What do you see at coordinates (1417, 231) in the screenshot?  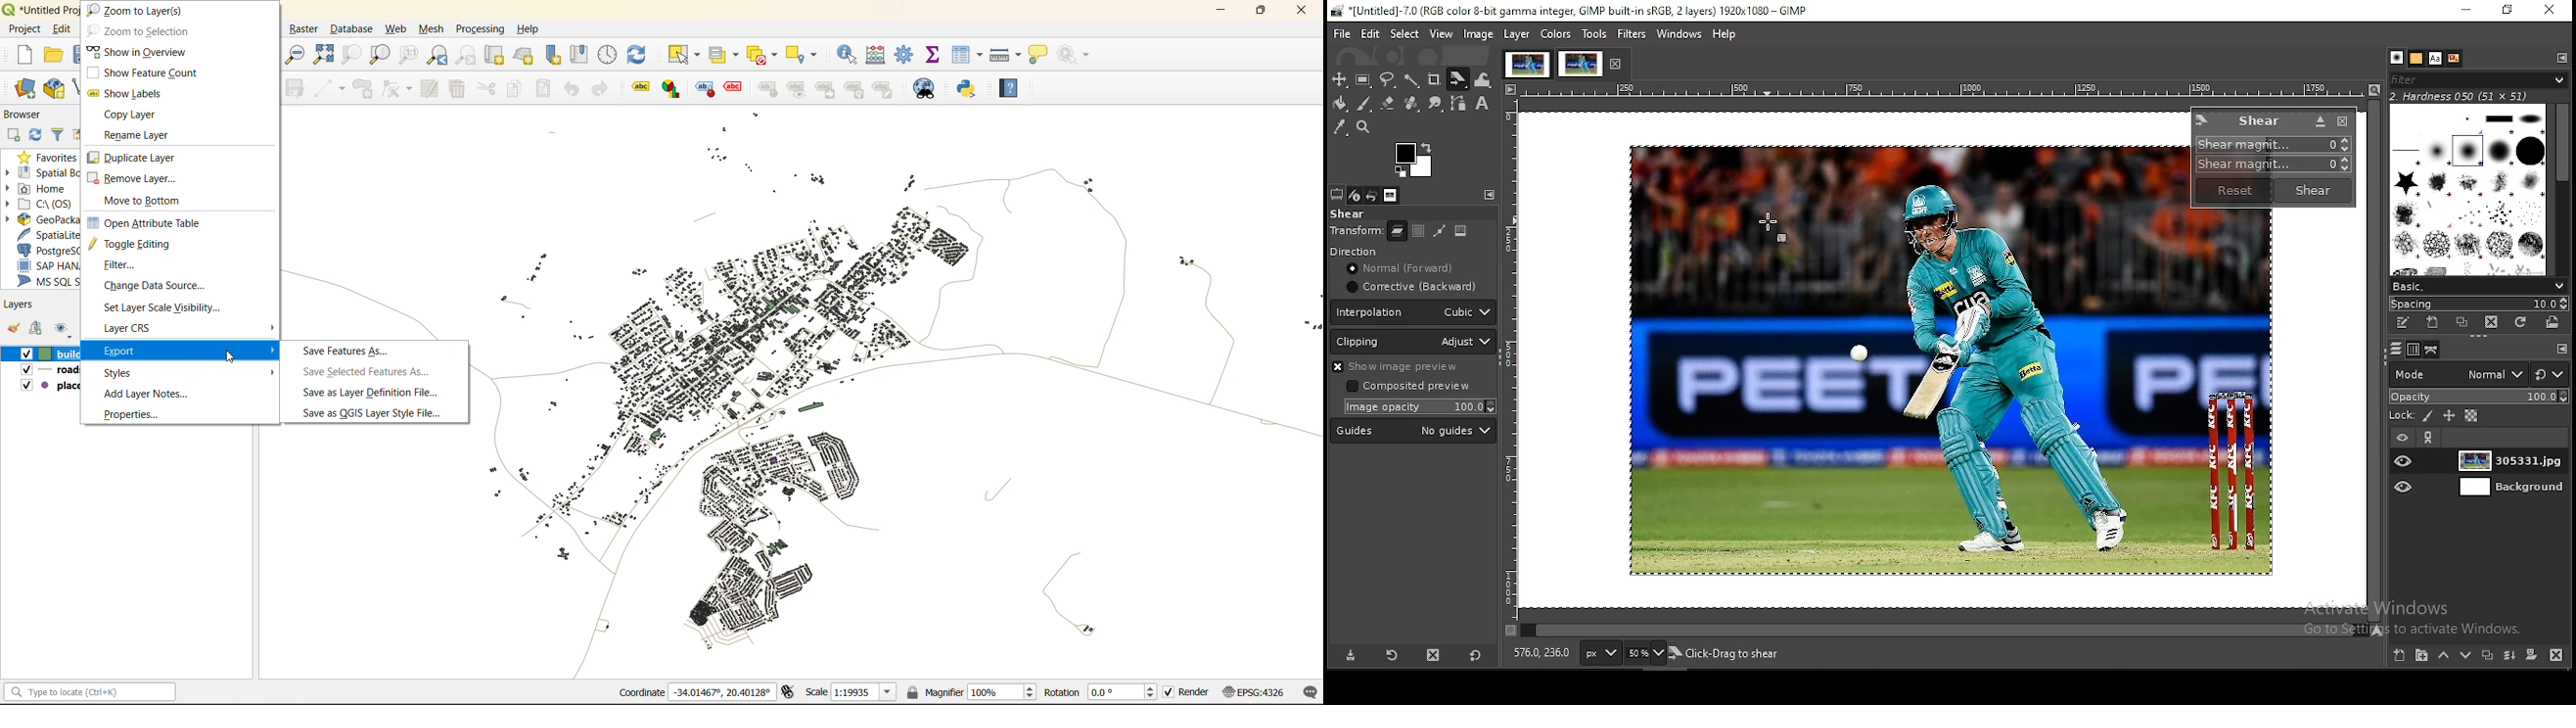 I see `selection` at bounding box center [1417, 231].